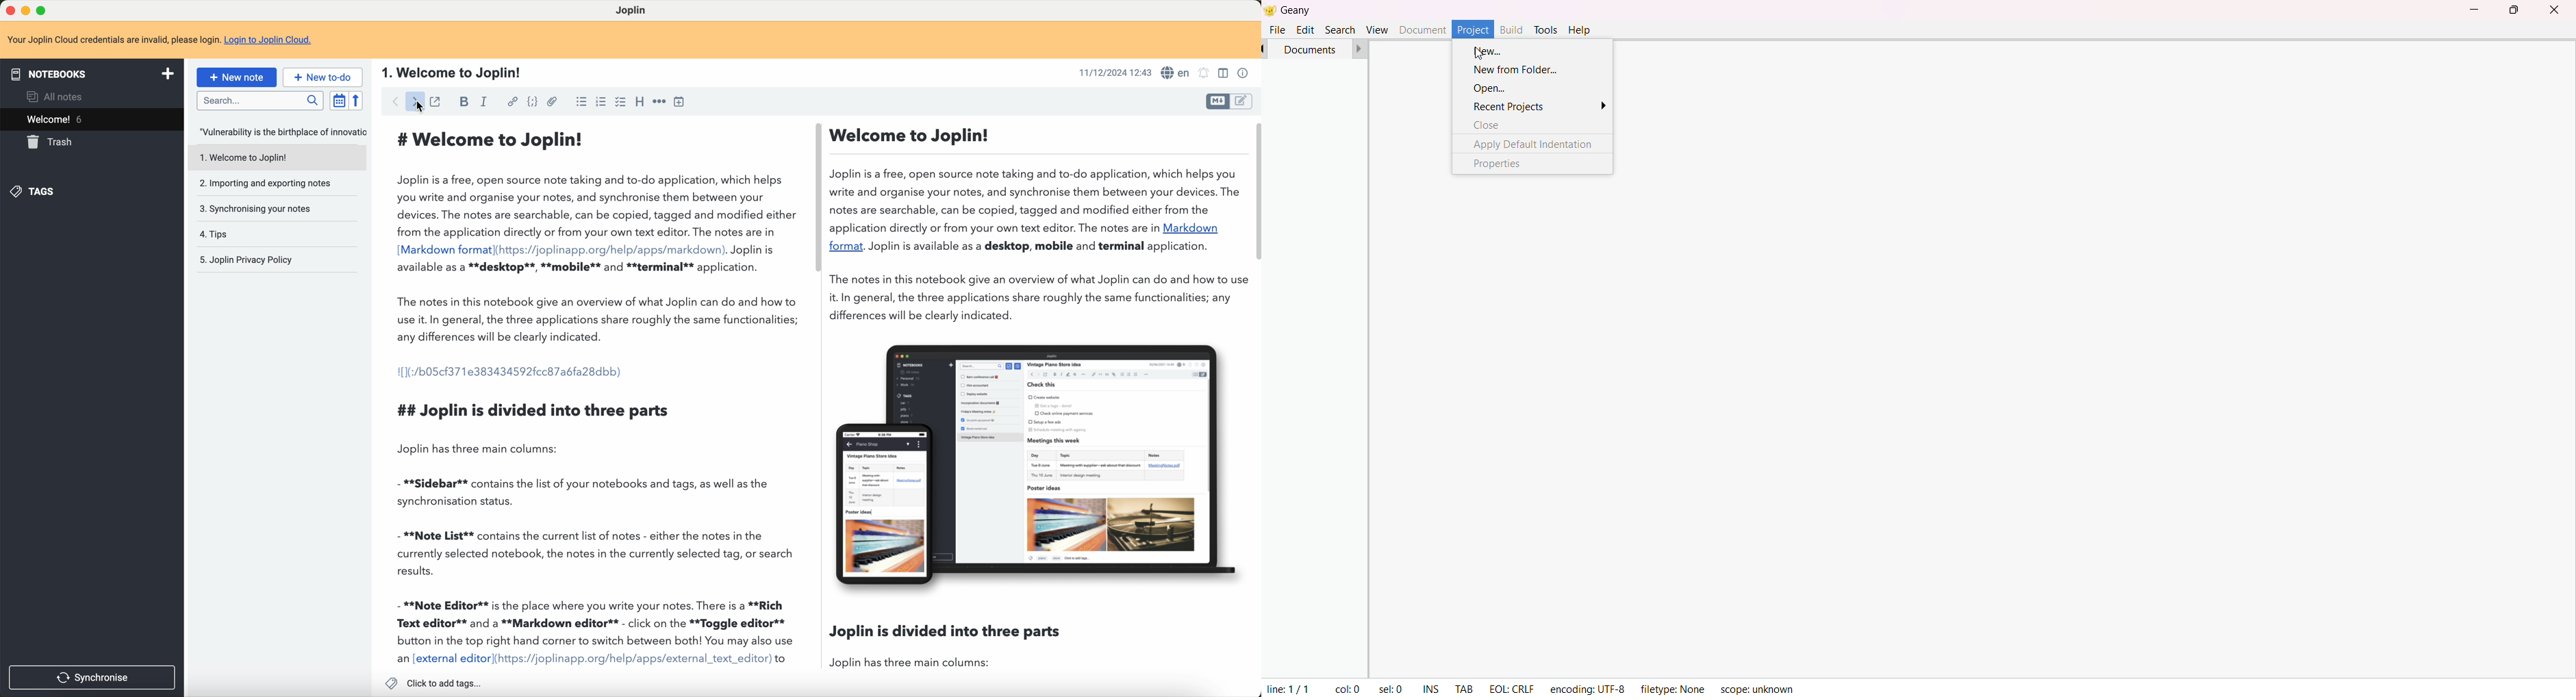 The width and height of the screenshot is (2576, 700). I want to click on Login to Joplin Cloud., so click(273, 38).